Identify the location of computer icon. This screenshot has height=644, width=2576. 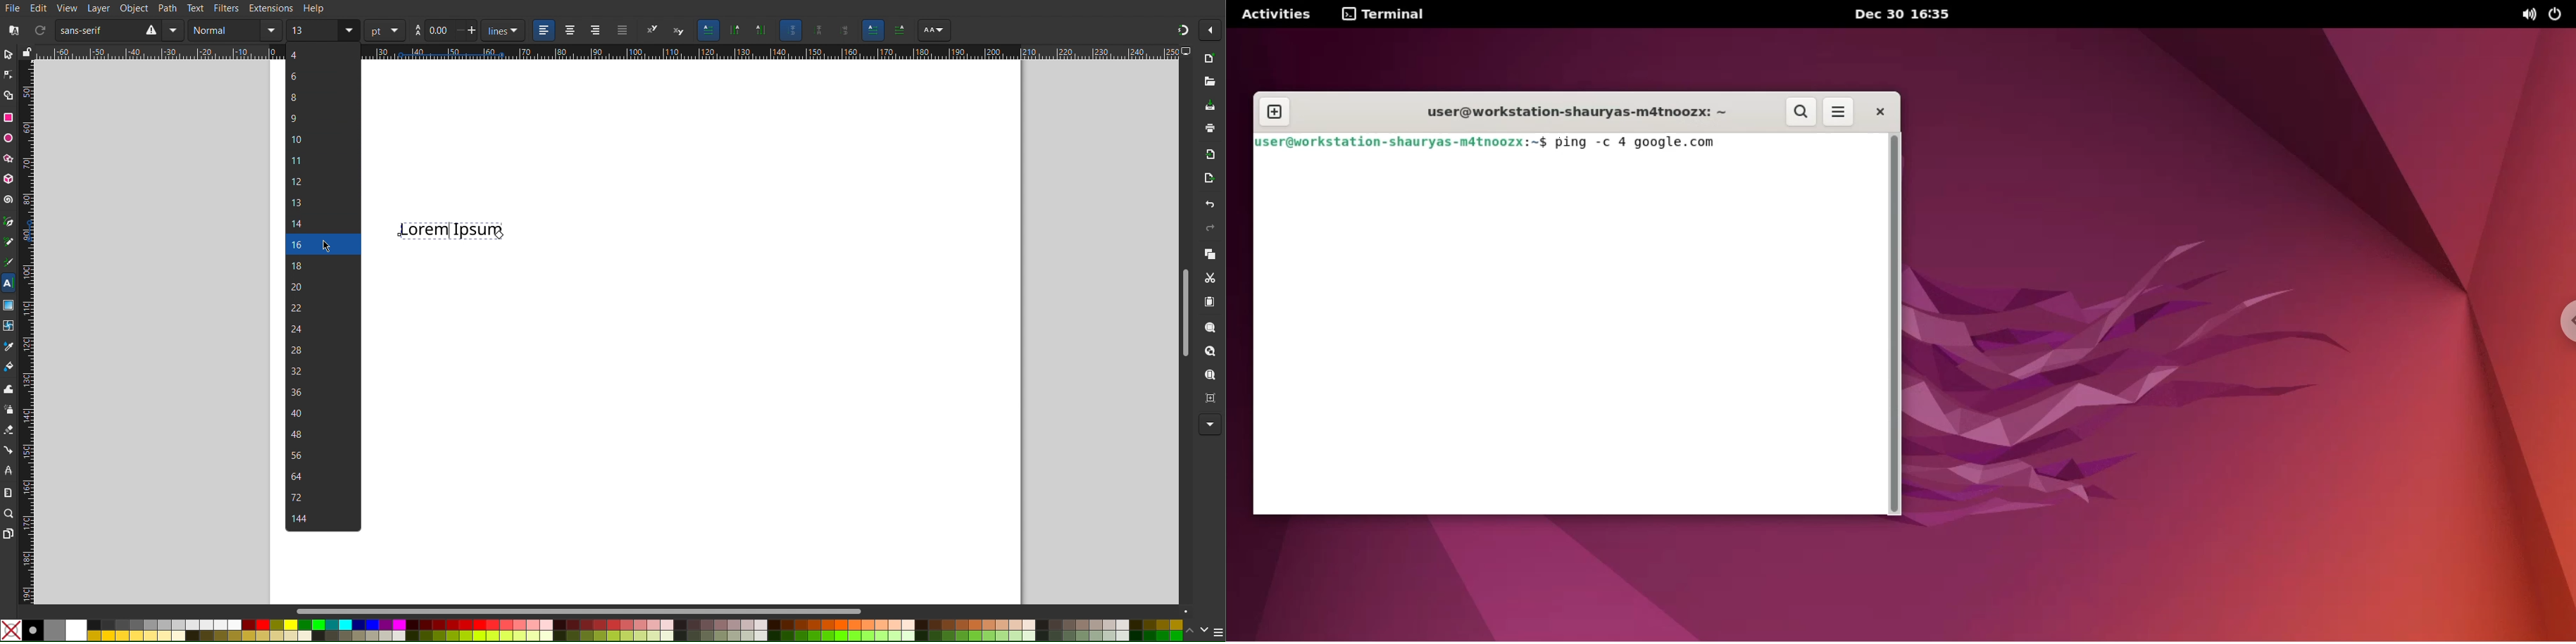
(1187, 51).